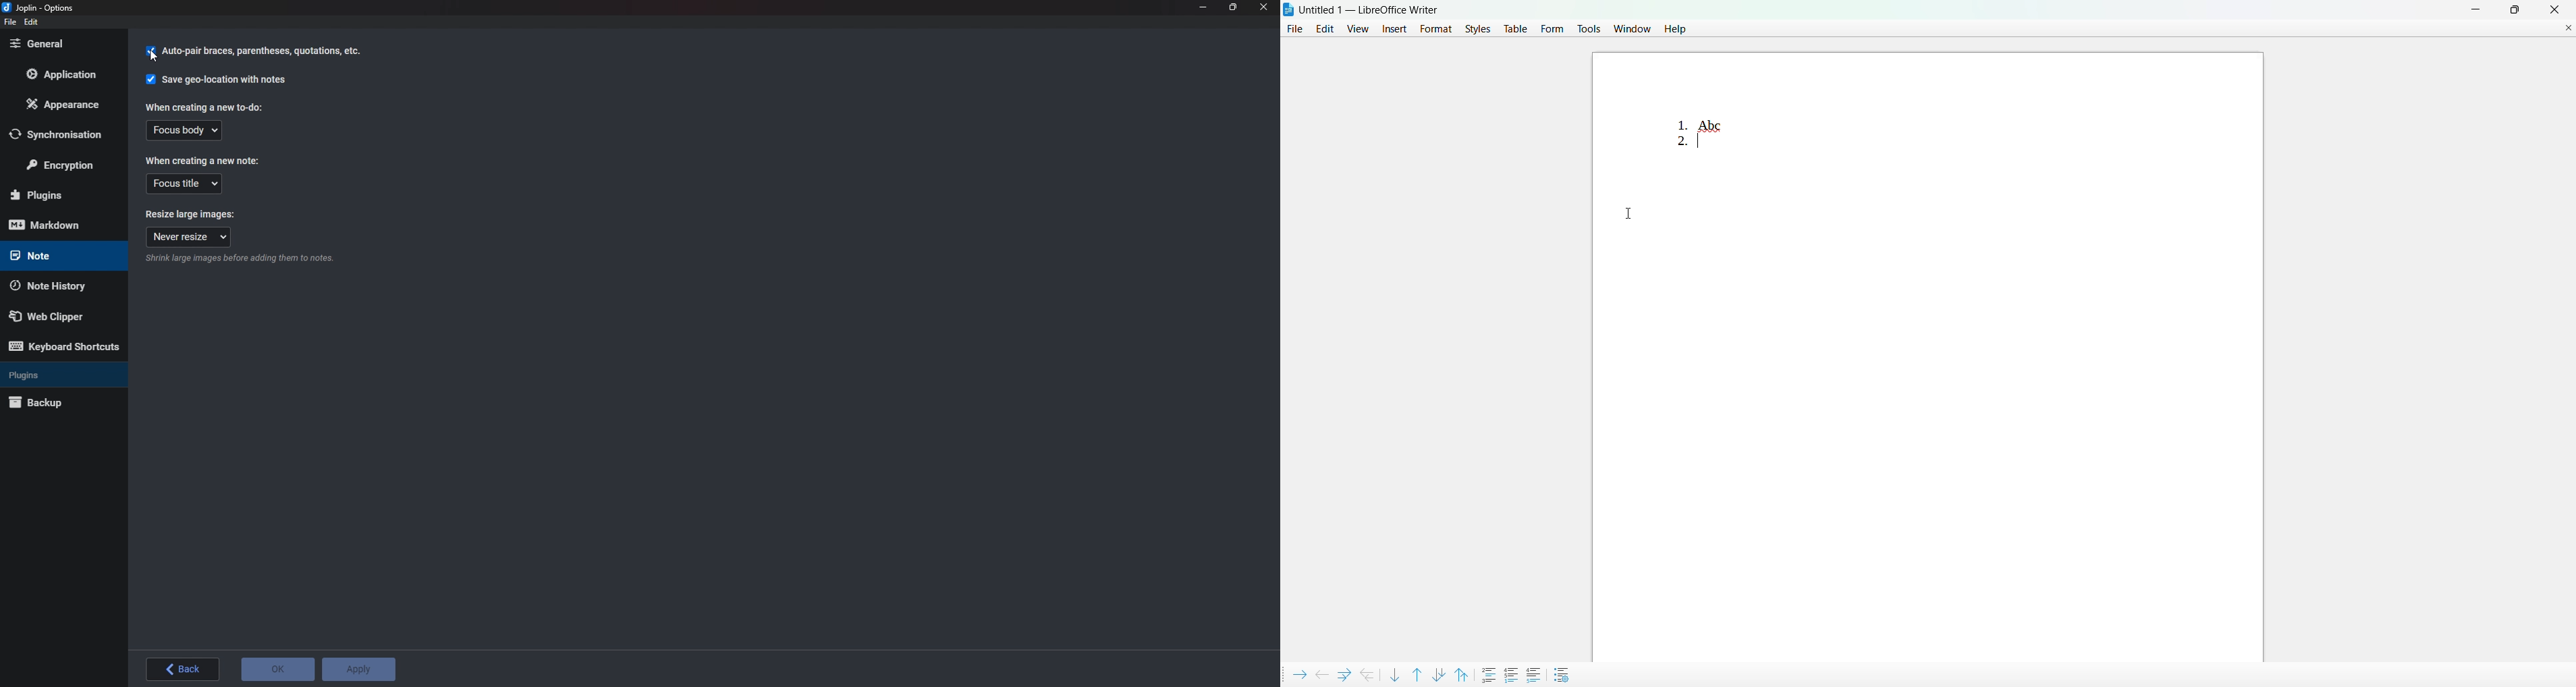 This screenshot has height=700, width=2576. Describe the element at coordinates (1392, 30) in the screenshot. I see `insert` at that location.